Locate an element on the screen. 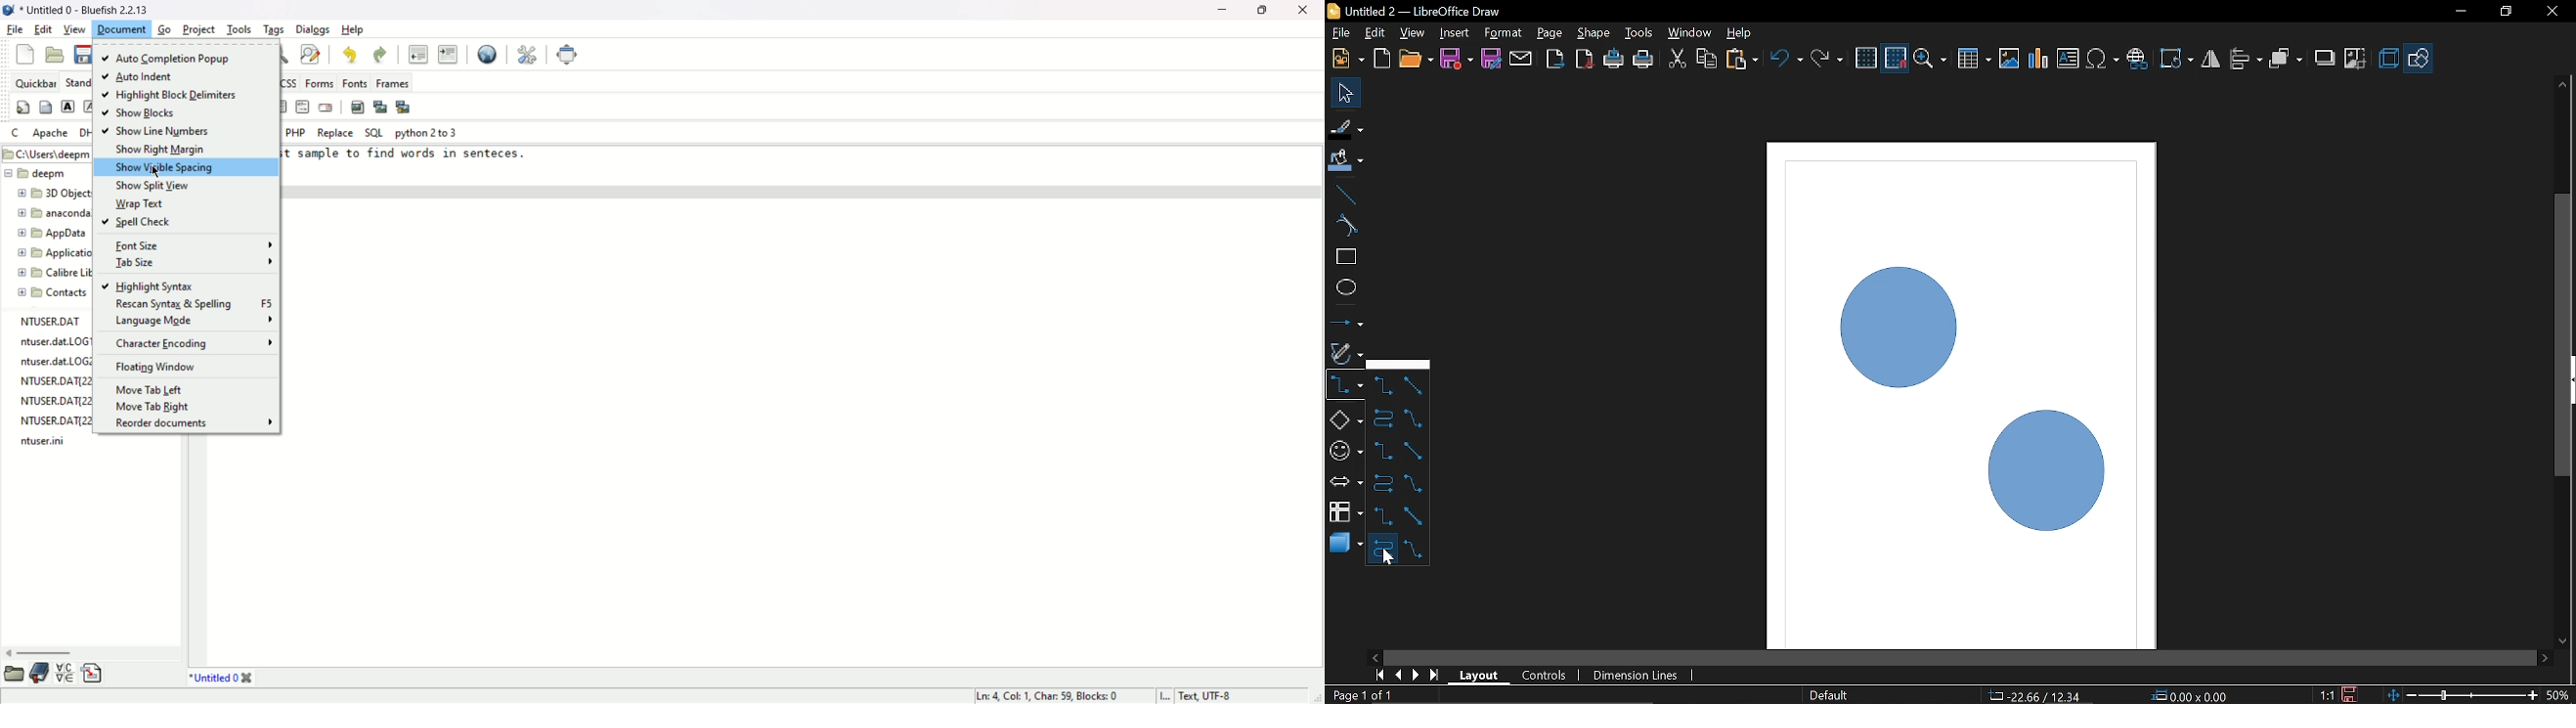 The width and height of the screenshot is (2576, 728). strong is located at coordinates (68, 106).